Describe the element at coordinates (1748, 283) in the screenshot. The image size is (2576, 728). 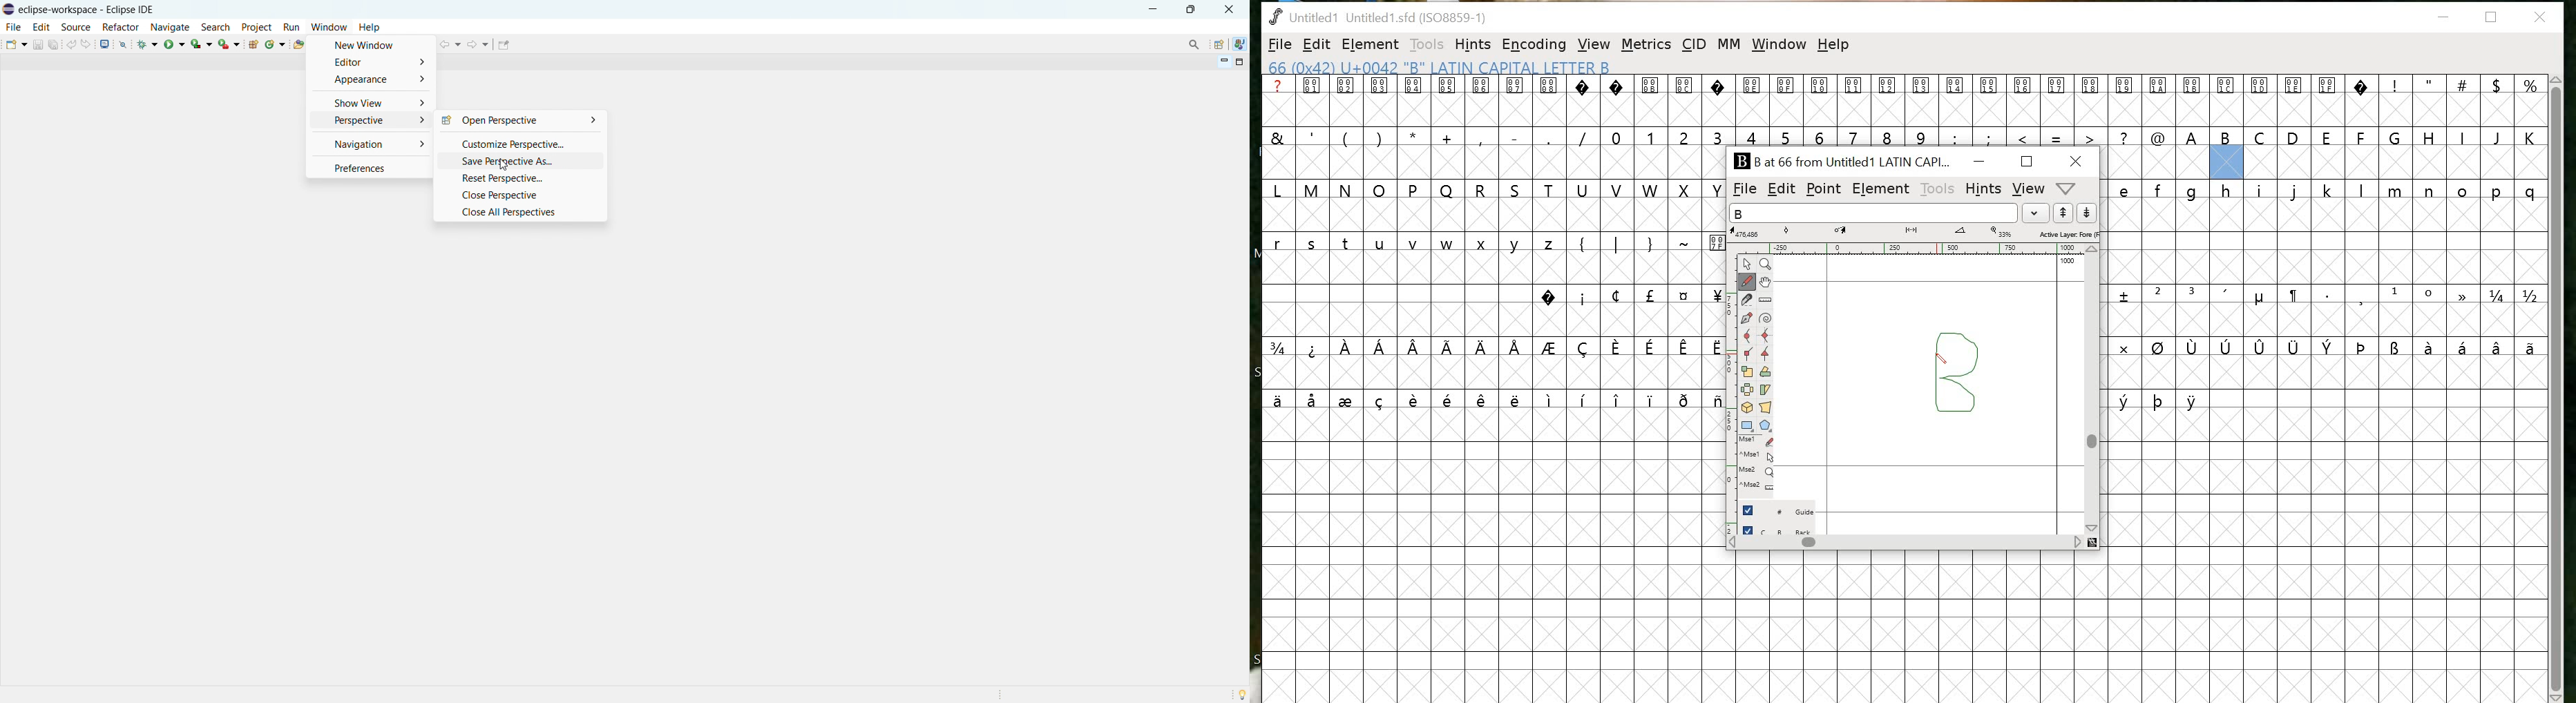
I see `Freehand` at that location.